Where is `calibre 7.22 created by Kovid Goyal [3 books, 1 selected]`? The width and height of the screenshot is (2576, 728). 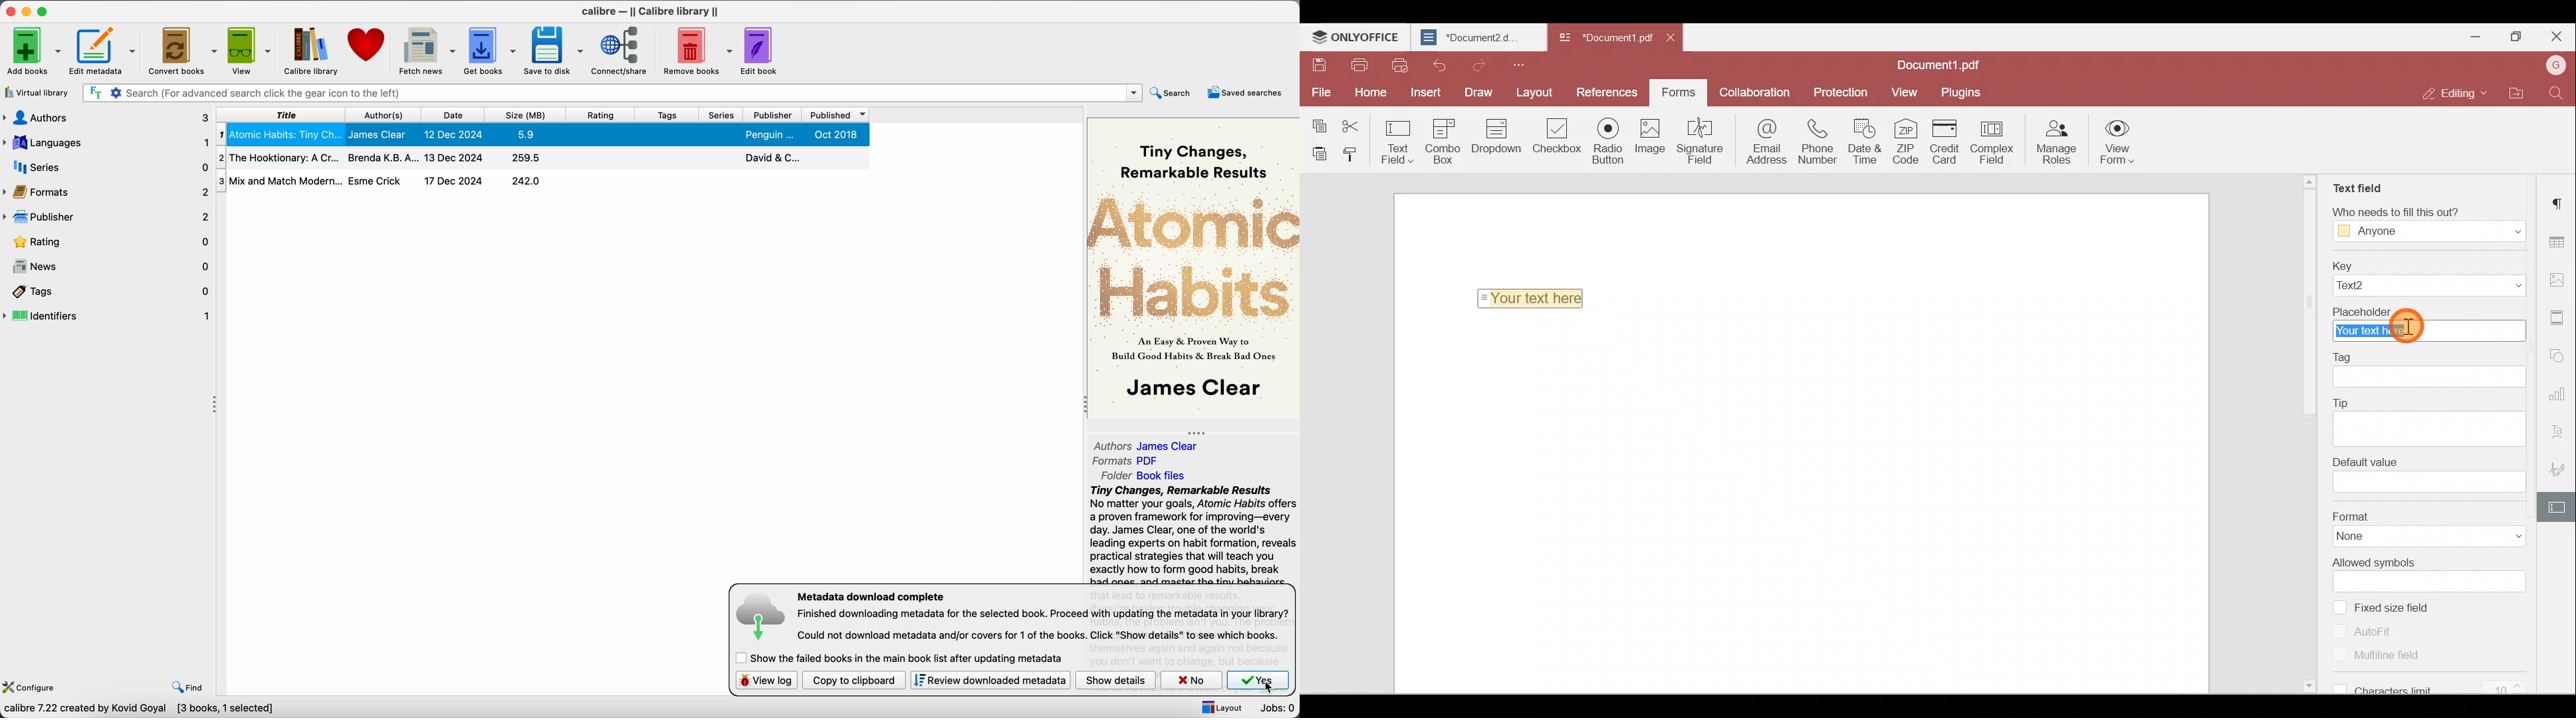
calibre 7.22 created by Kovid Goyal [3 books, 1 selected] is located at coordinates (137, 709).